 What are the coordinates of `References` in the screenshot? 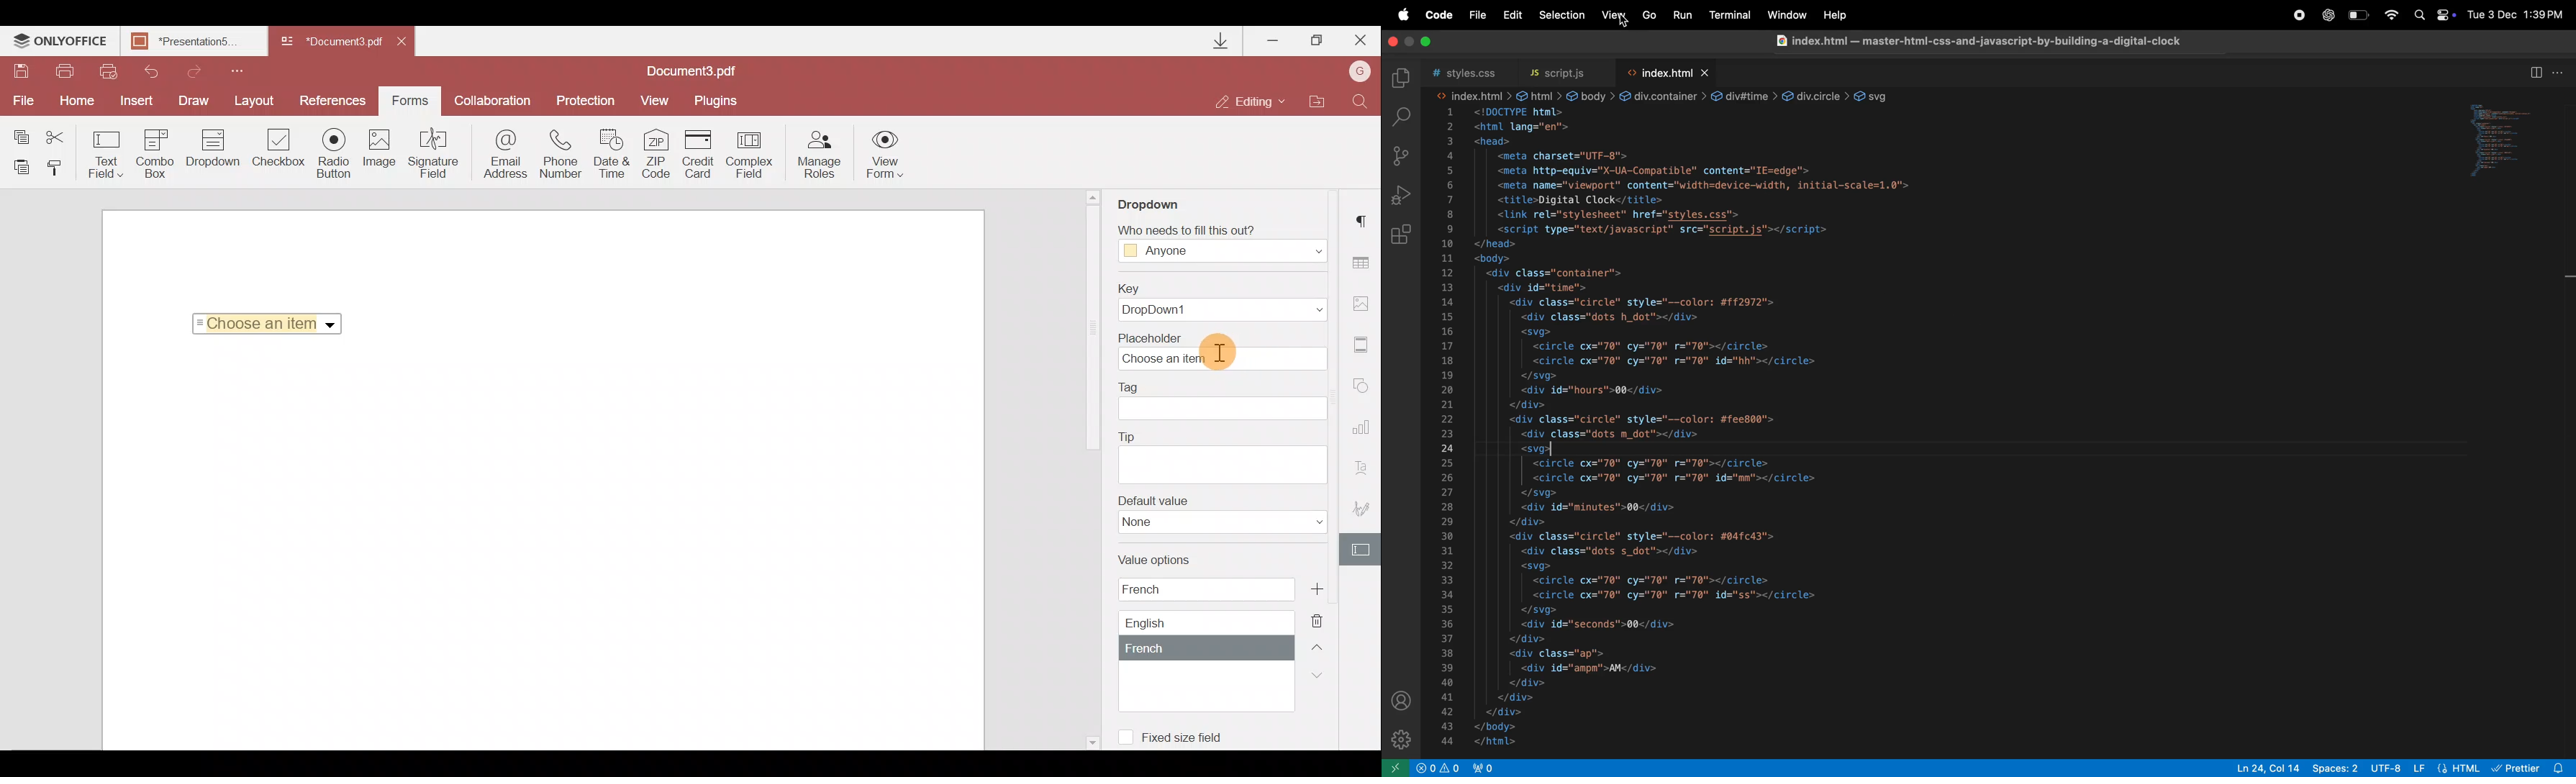 It's located at (335, 99).